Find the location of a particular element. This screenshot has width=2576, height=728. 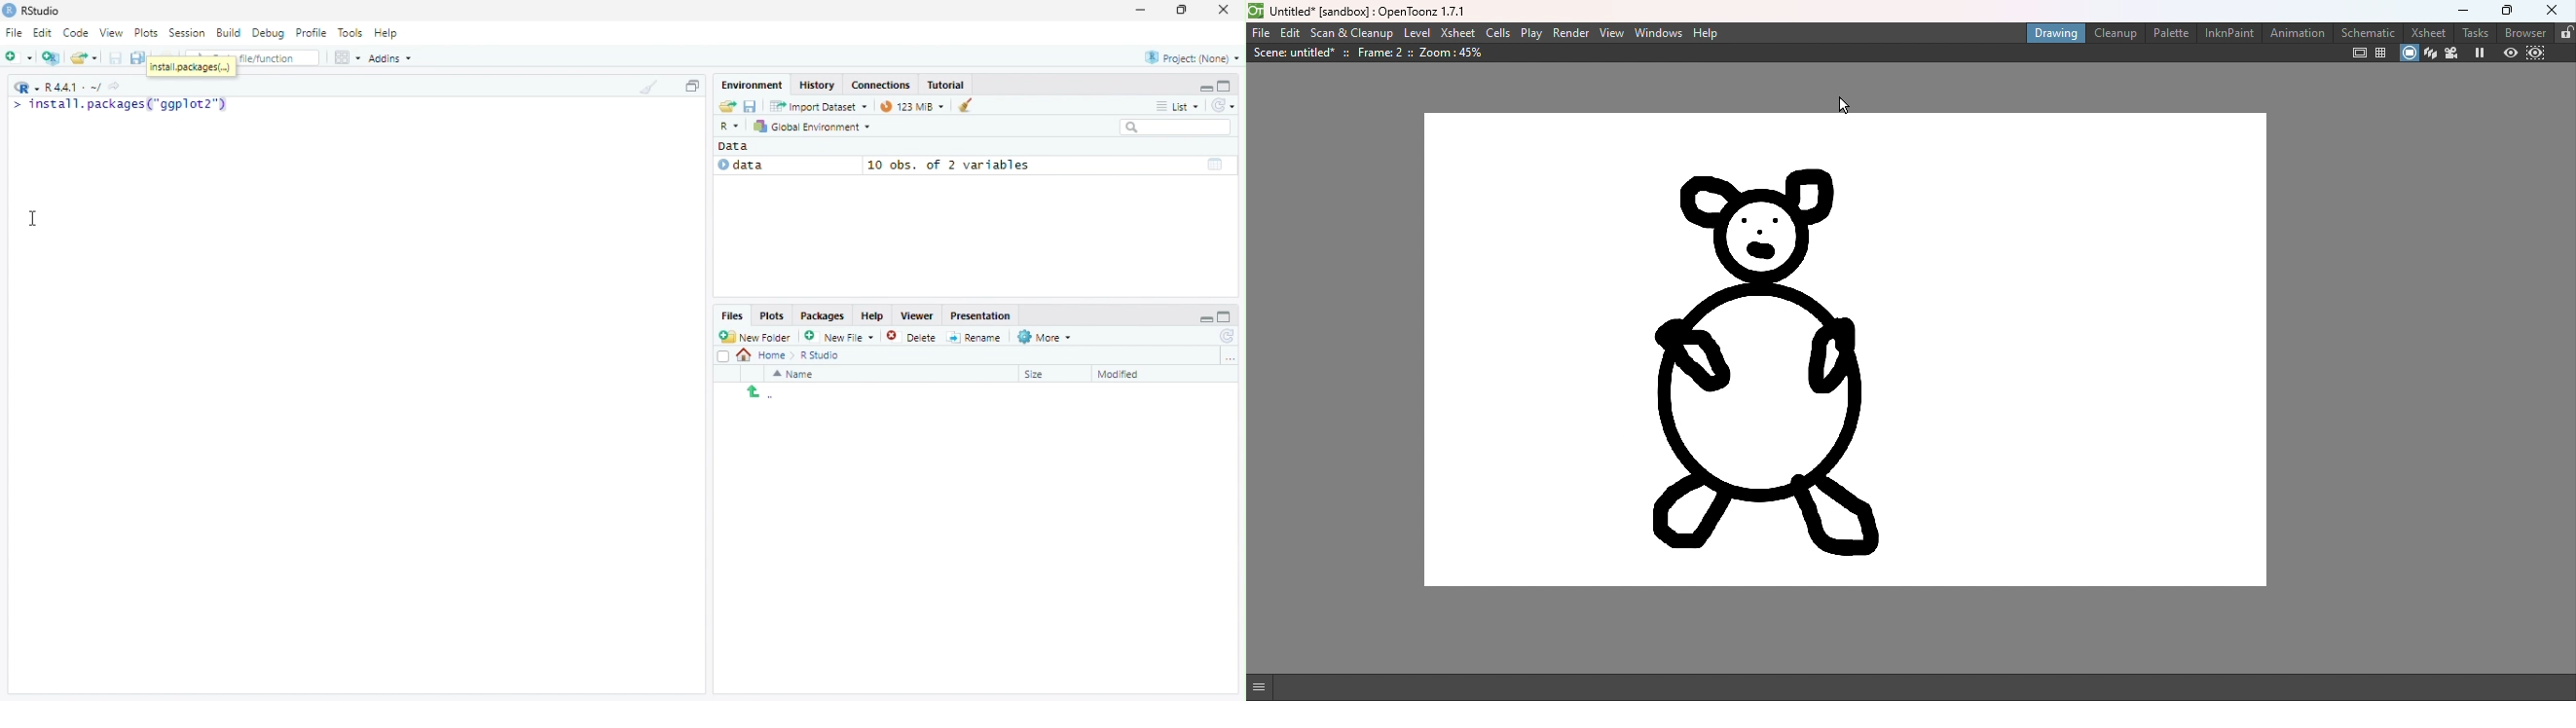

maximize is located at coordinates (1227, 86).